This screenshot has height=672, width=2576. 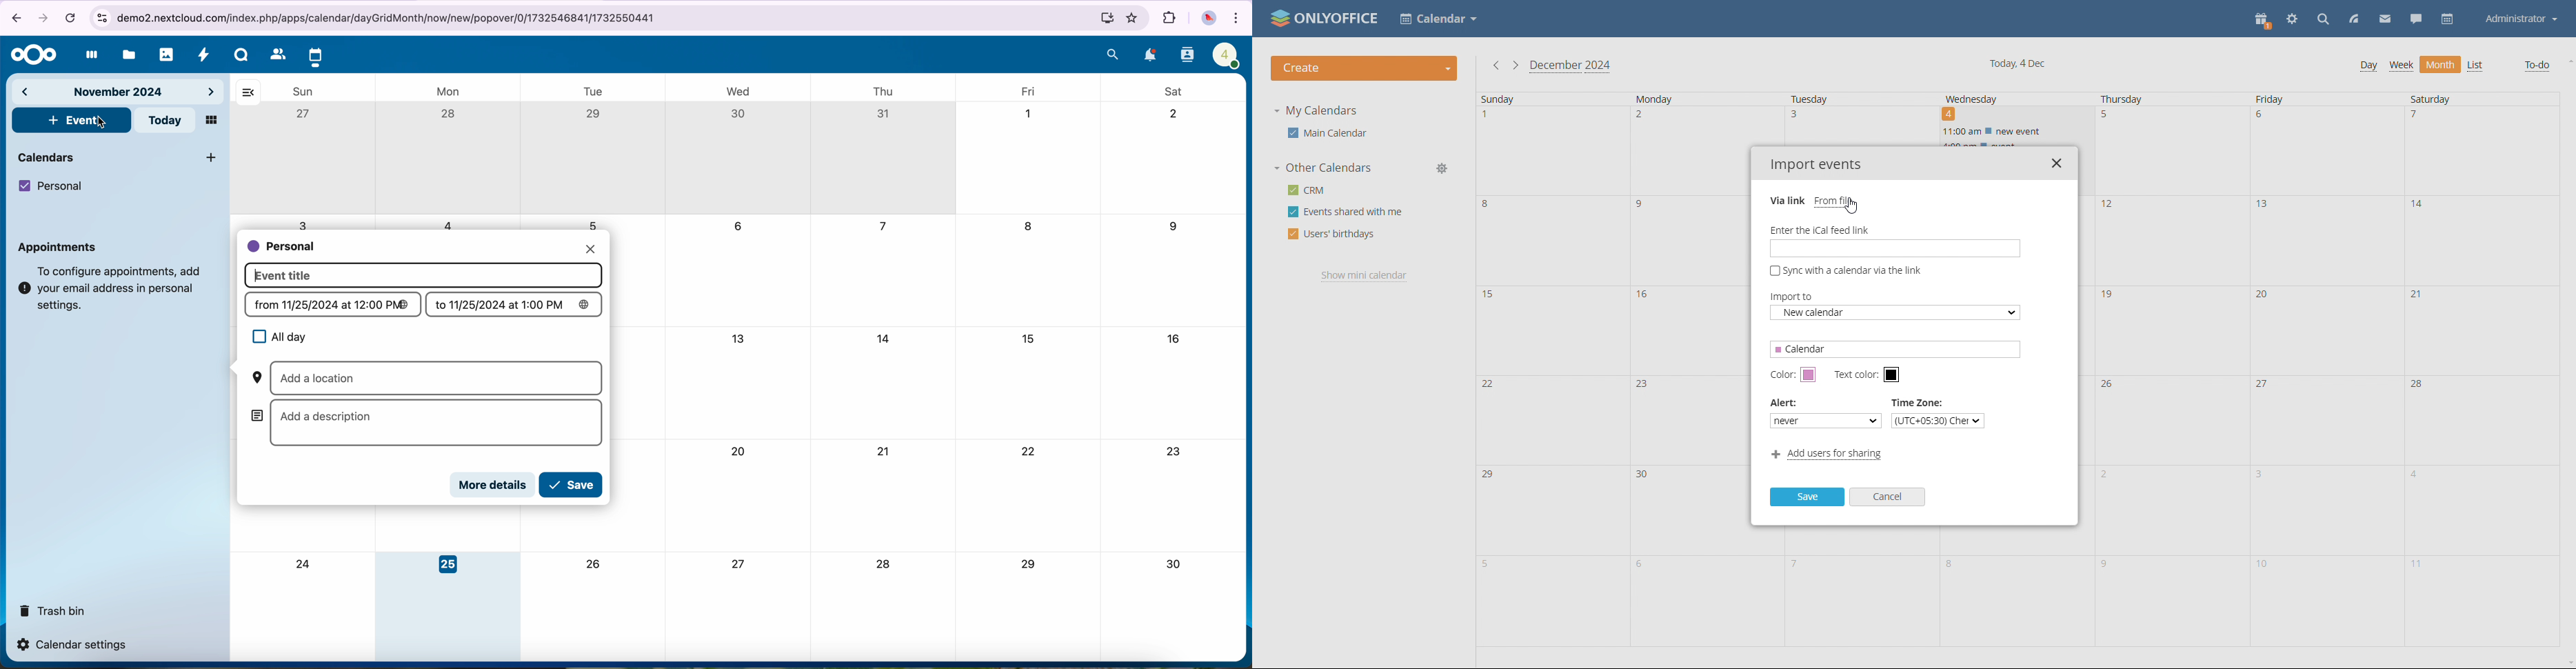 I want to click on search, so click(x=1114, y=54).